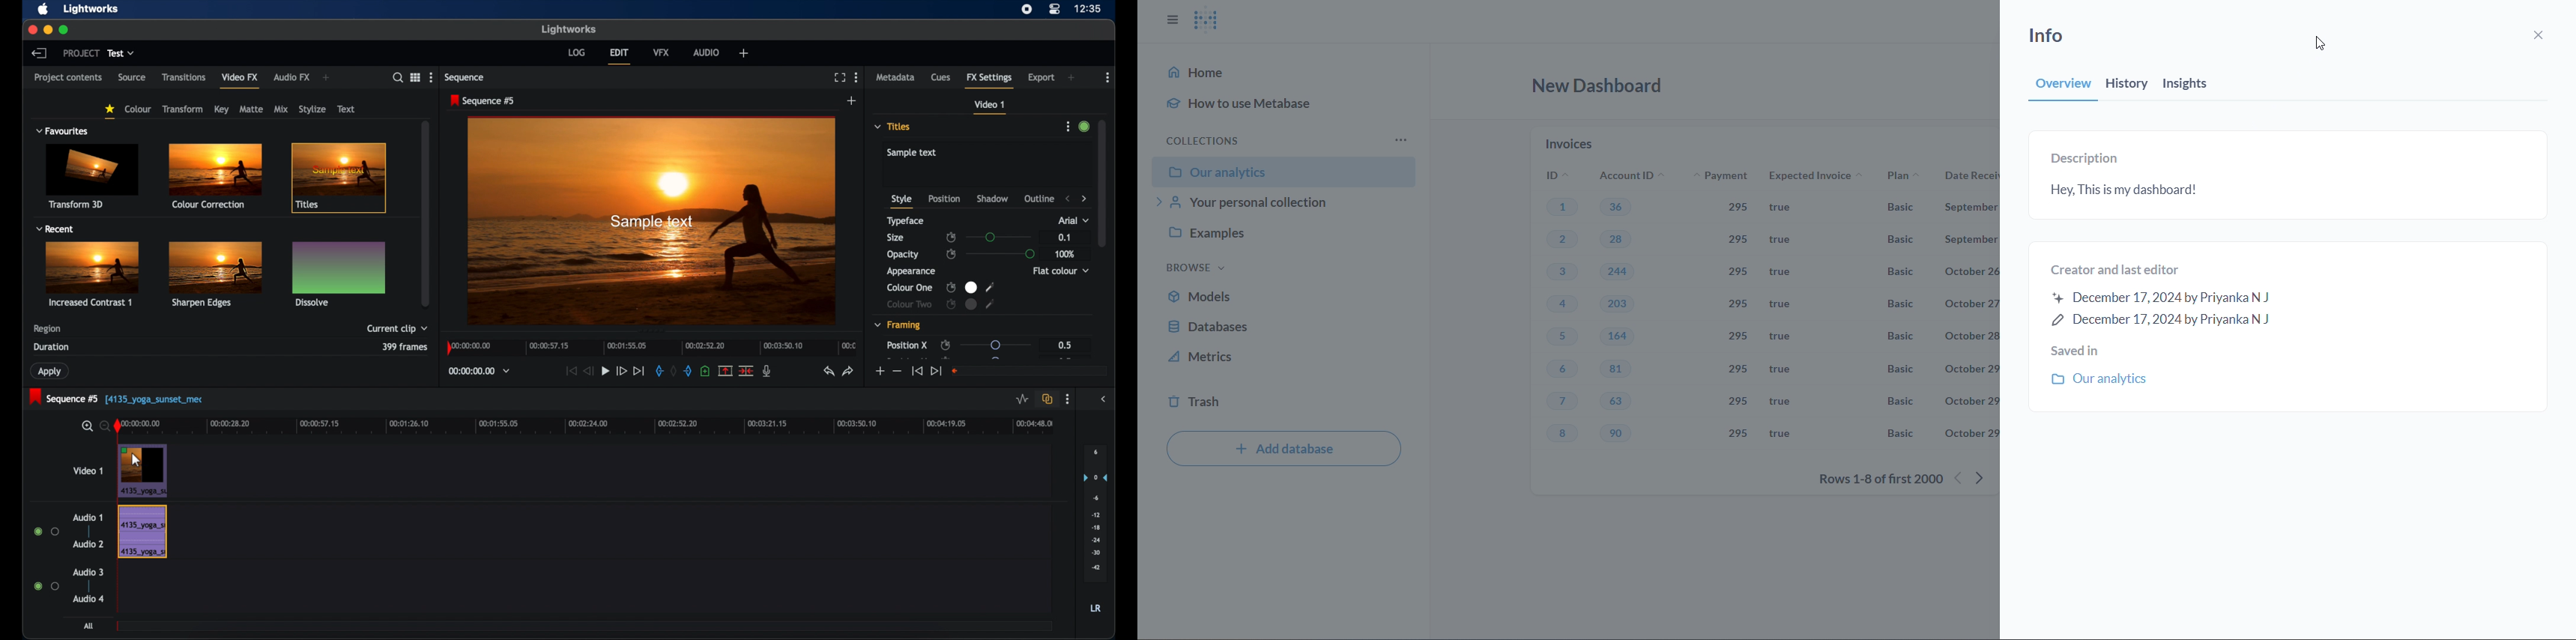 The image size is (2576, 644). I want to click on slider, so click(979, 370).